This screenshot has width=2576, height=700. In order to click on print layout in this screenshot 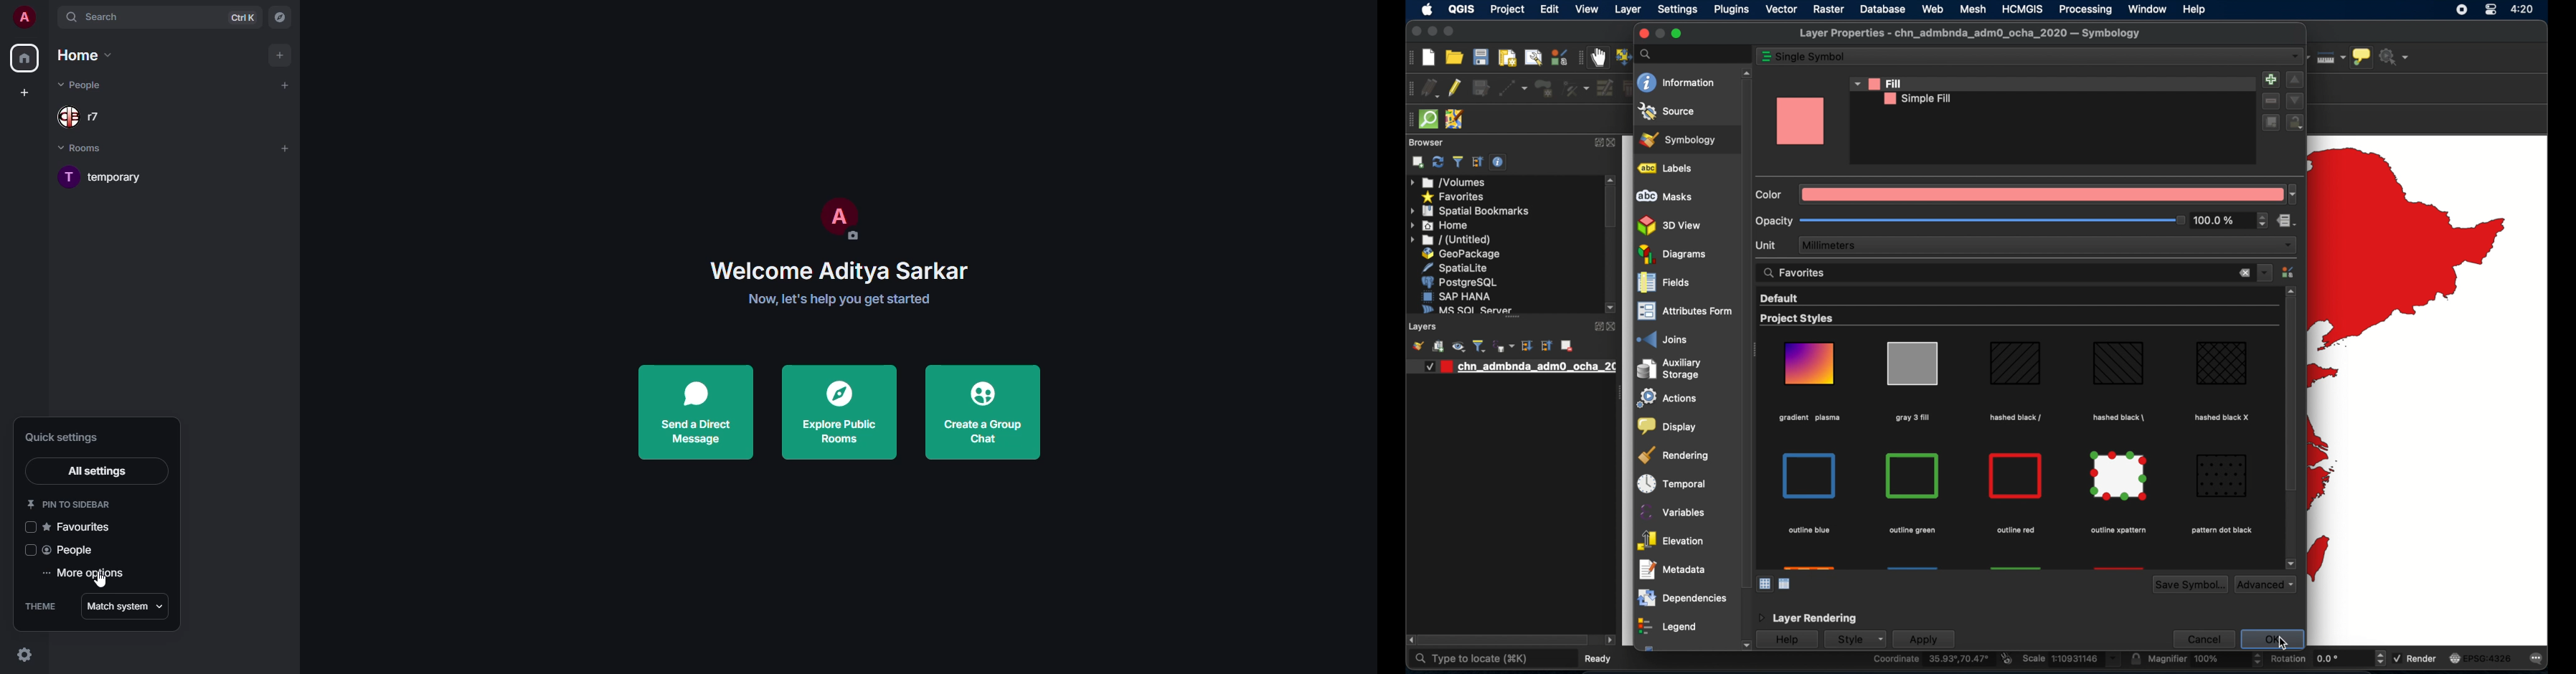, I will do `click(1506, 59)`.